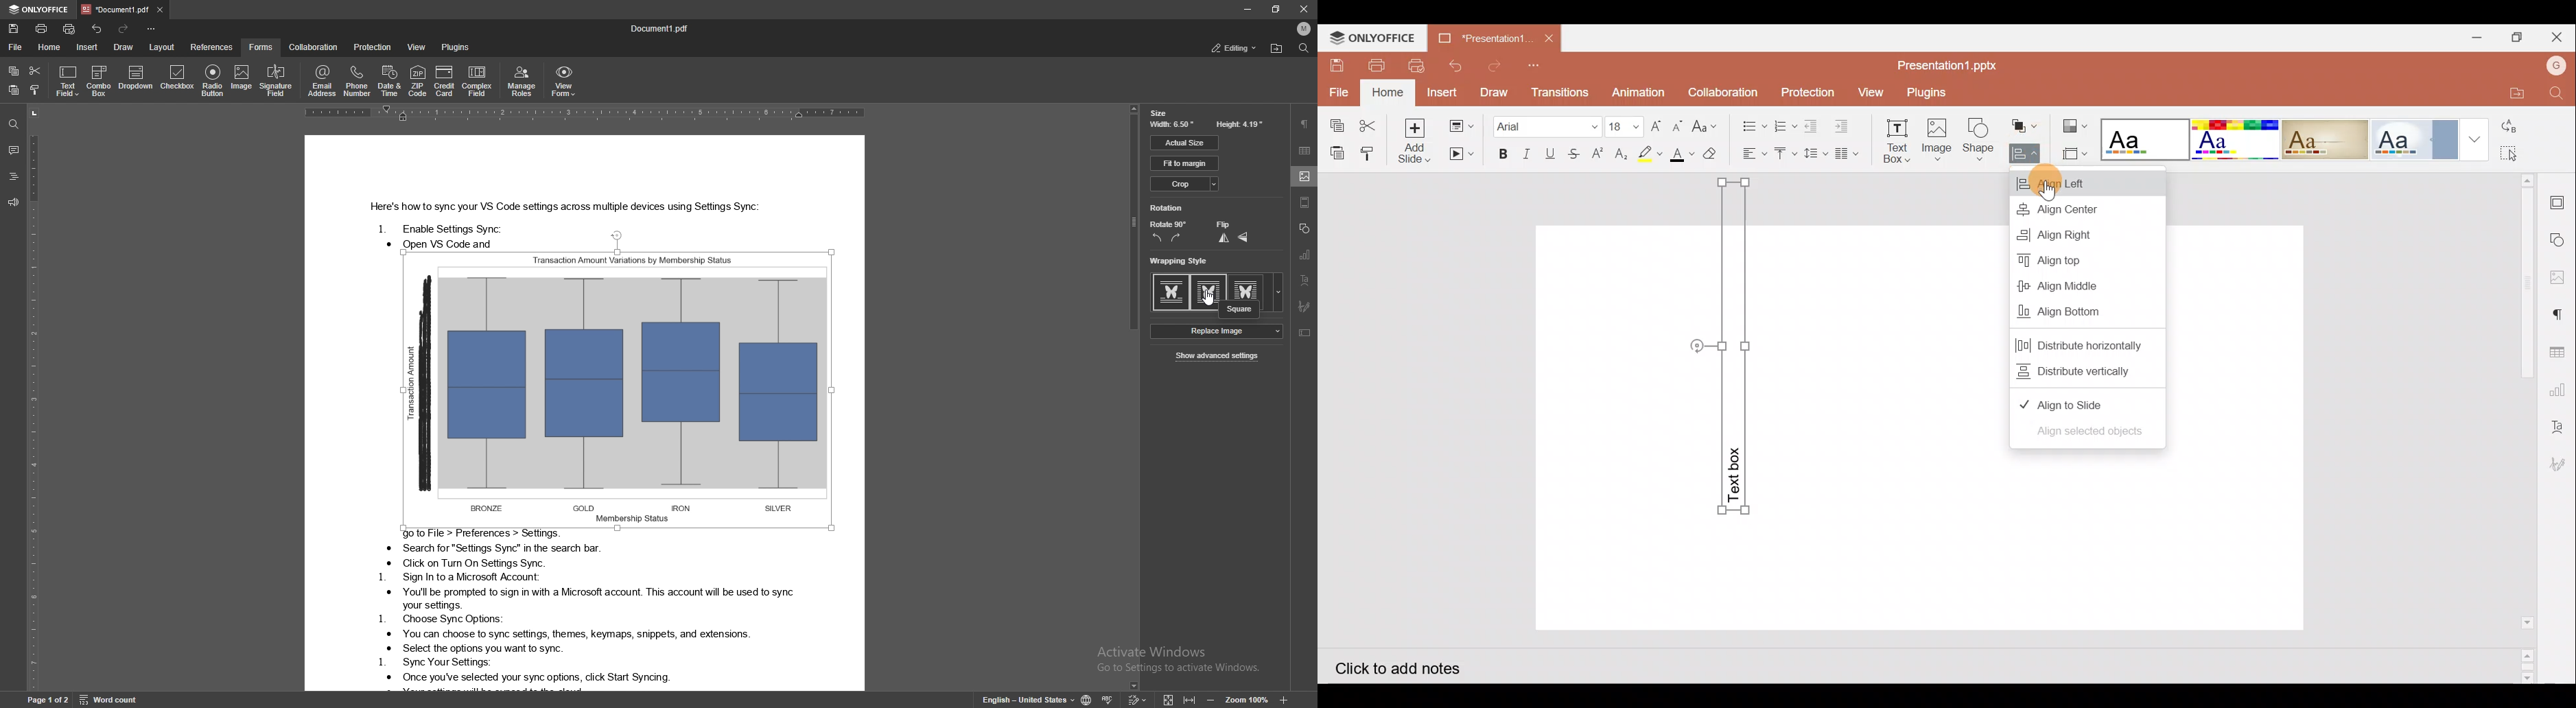 This screenshot has height=728, width=2576. Describe the element at coordinates (178, 79) in the screenshot. I see `checkbox` at that location.